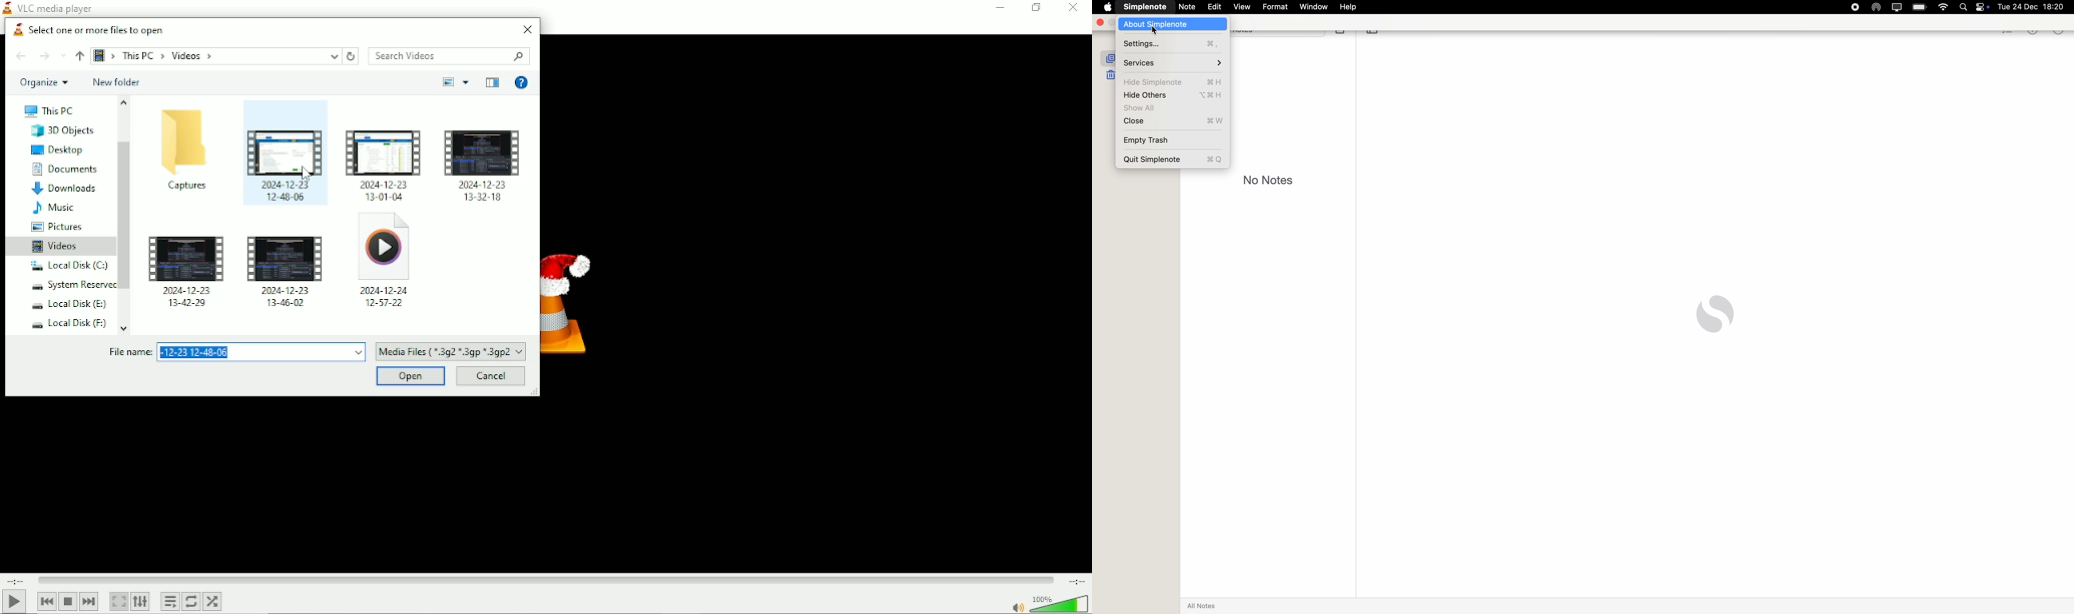  I want to click on all notes, so click(1107, 58).